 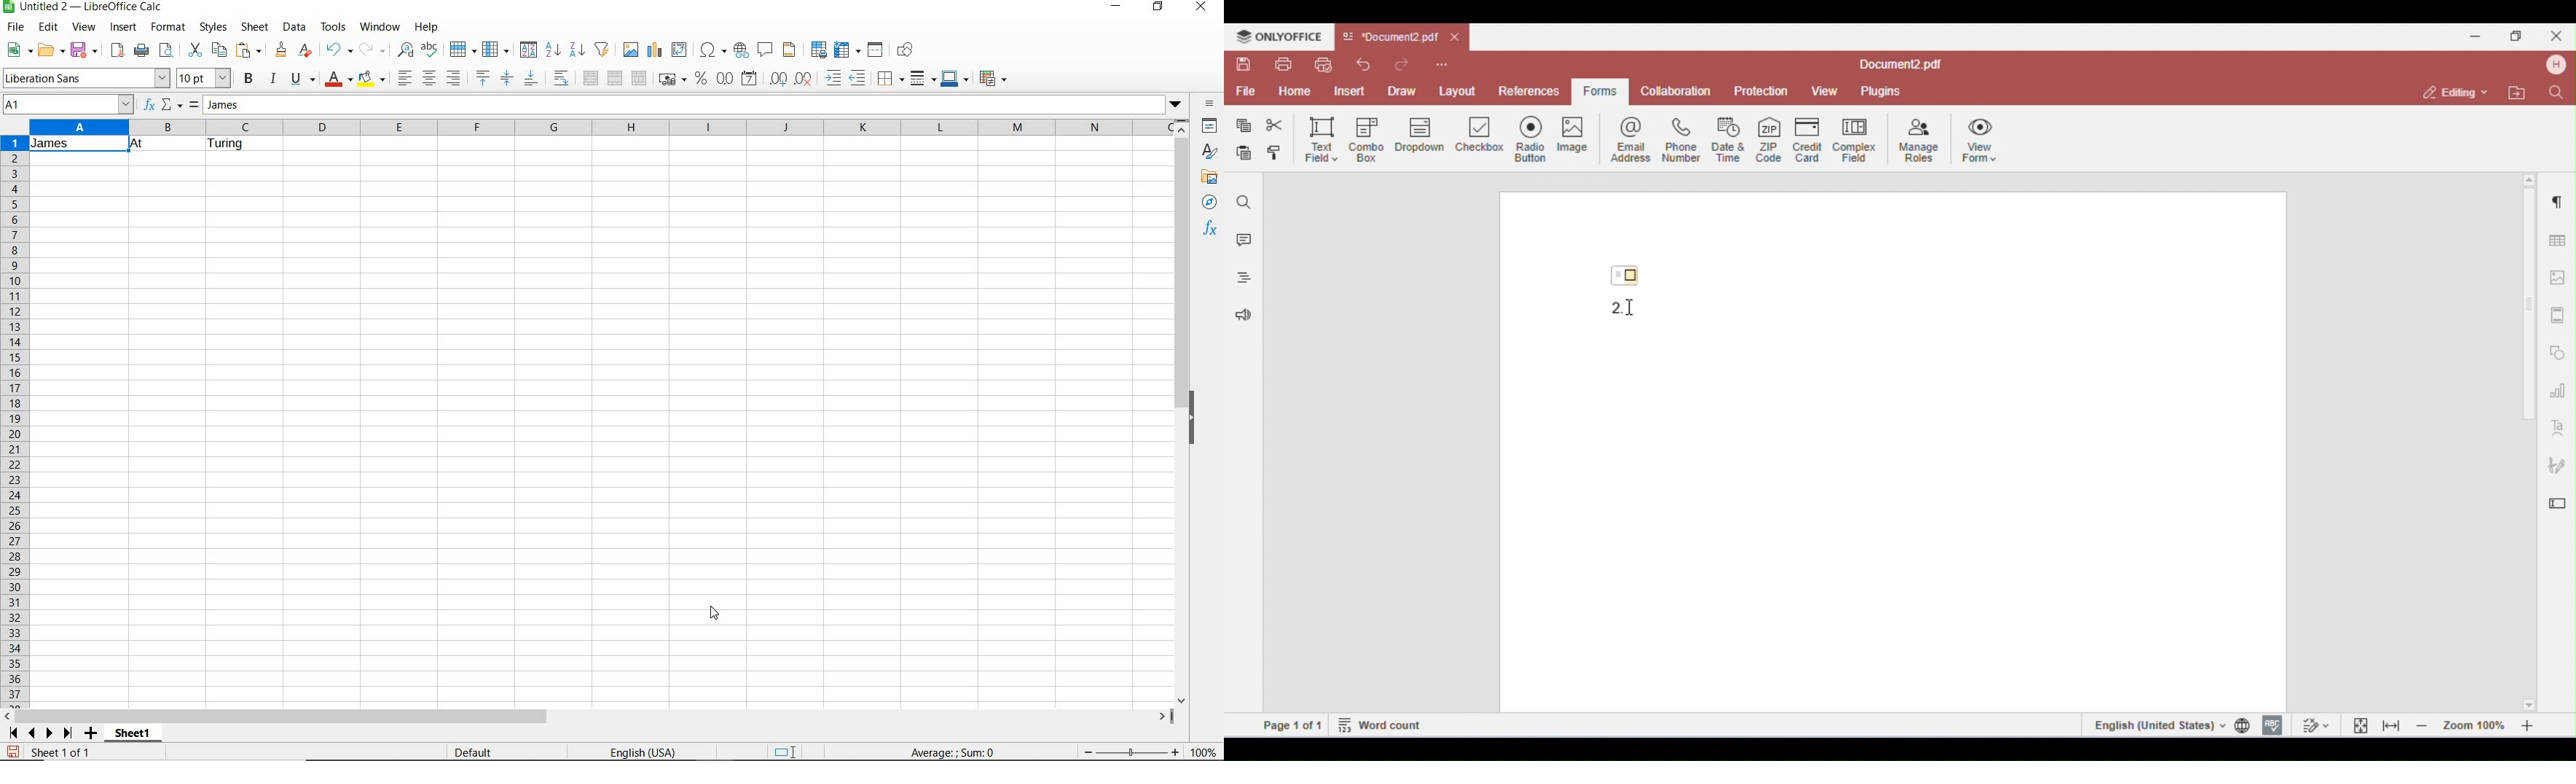 What do you see at coordinates (835, 78) in the screenshot?
I see `increase indent` at bounding box center [835, 78].